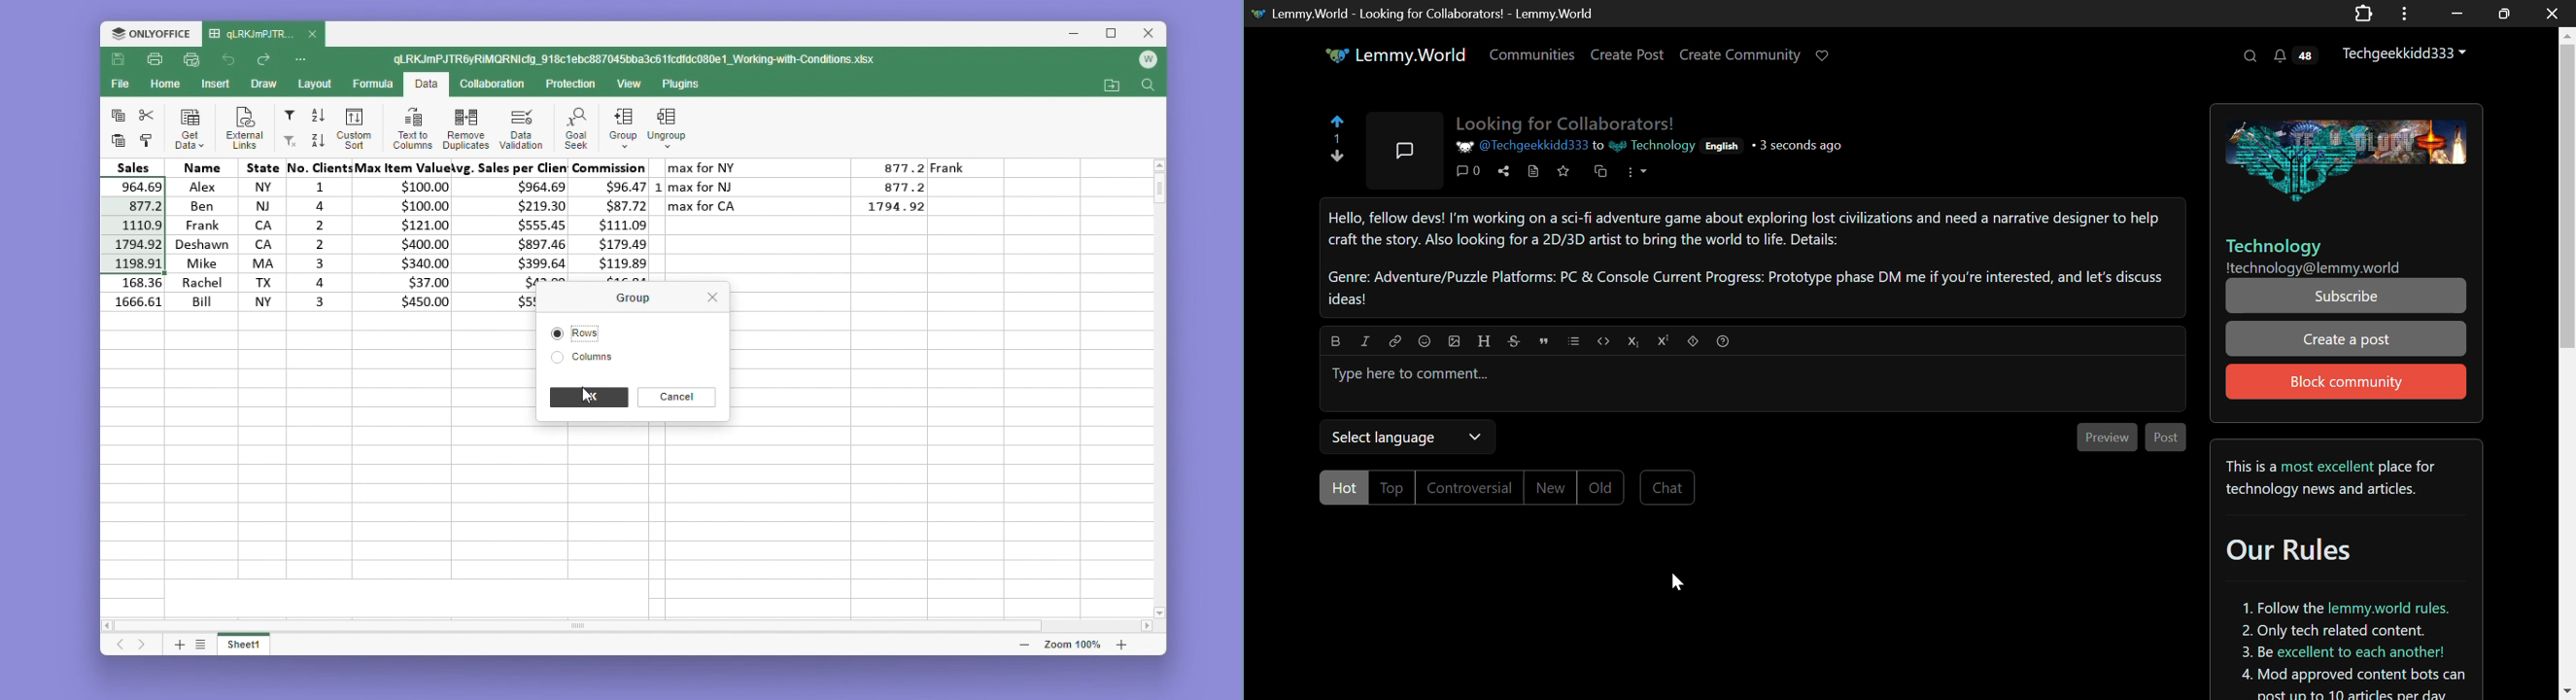 The height and width of the screenshot is (700, 2576). I want to click on close, so click(710, 297).